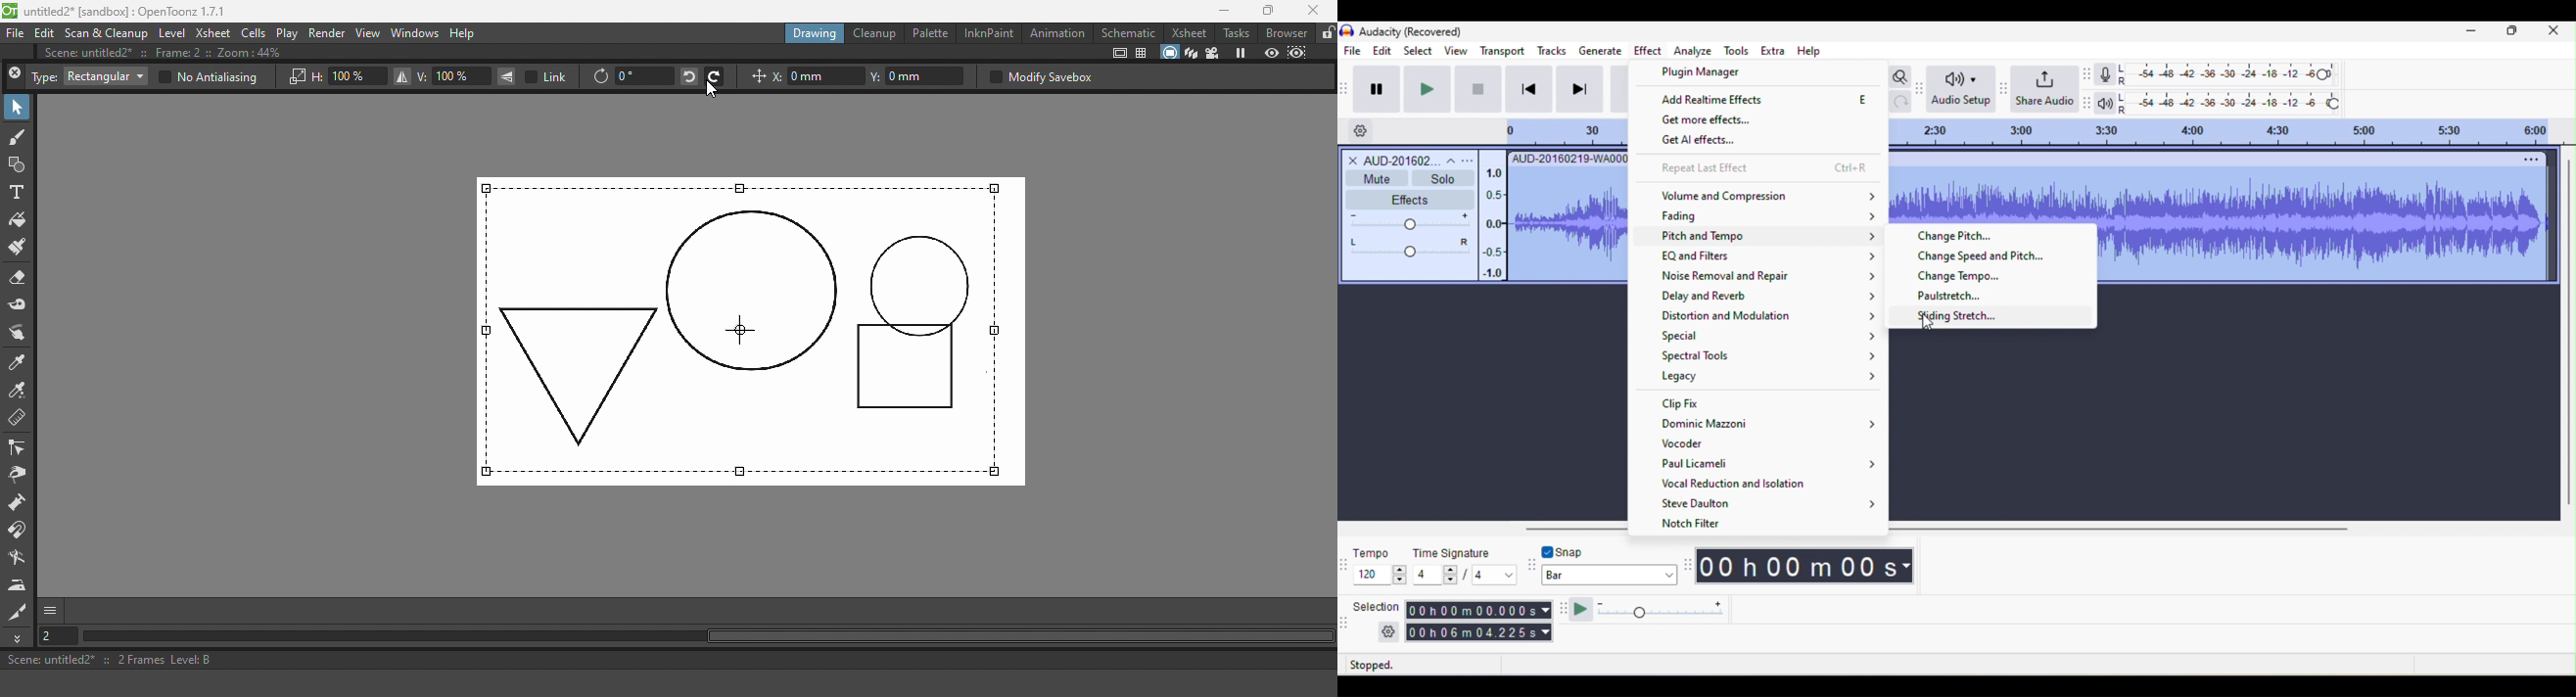 Image resolution: width=2576 pixels, height=700 pixels. I want to click on change tempo, so click(1964, 276).